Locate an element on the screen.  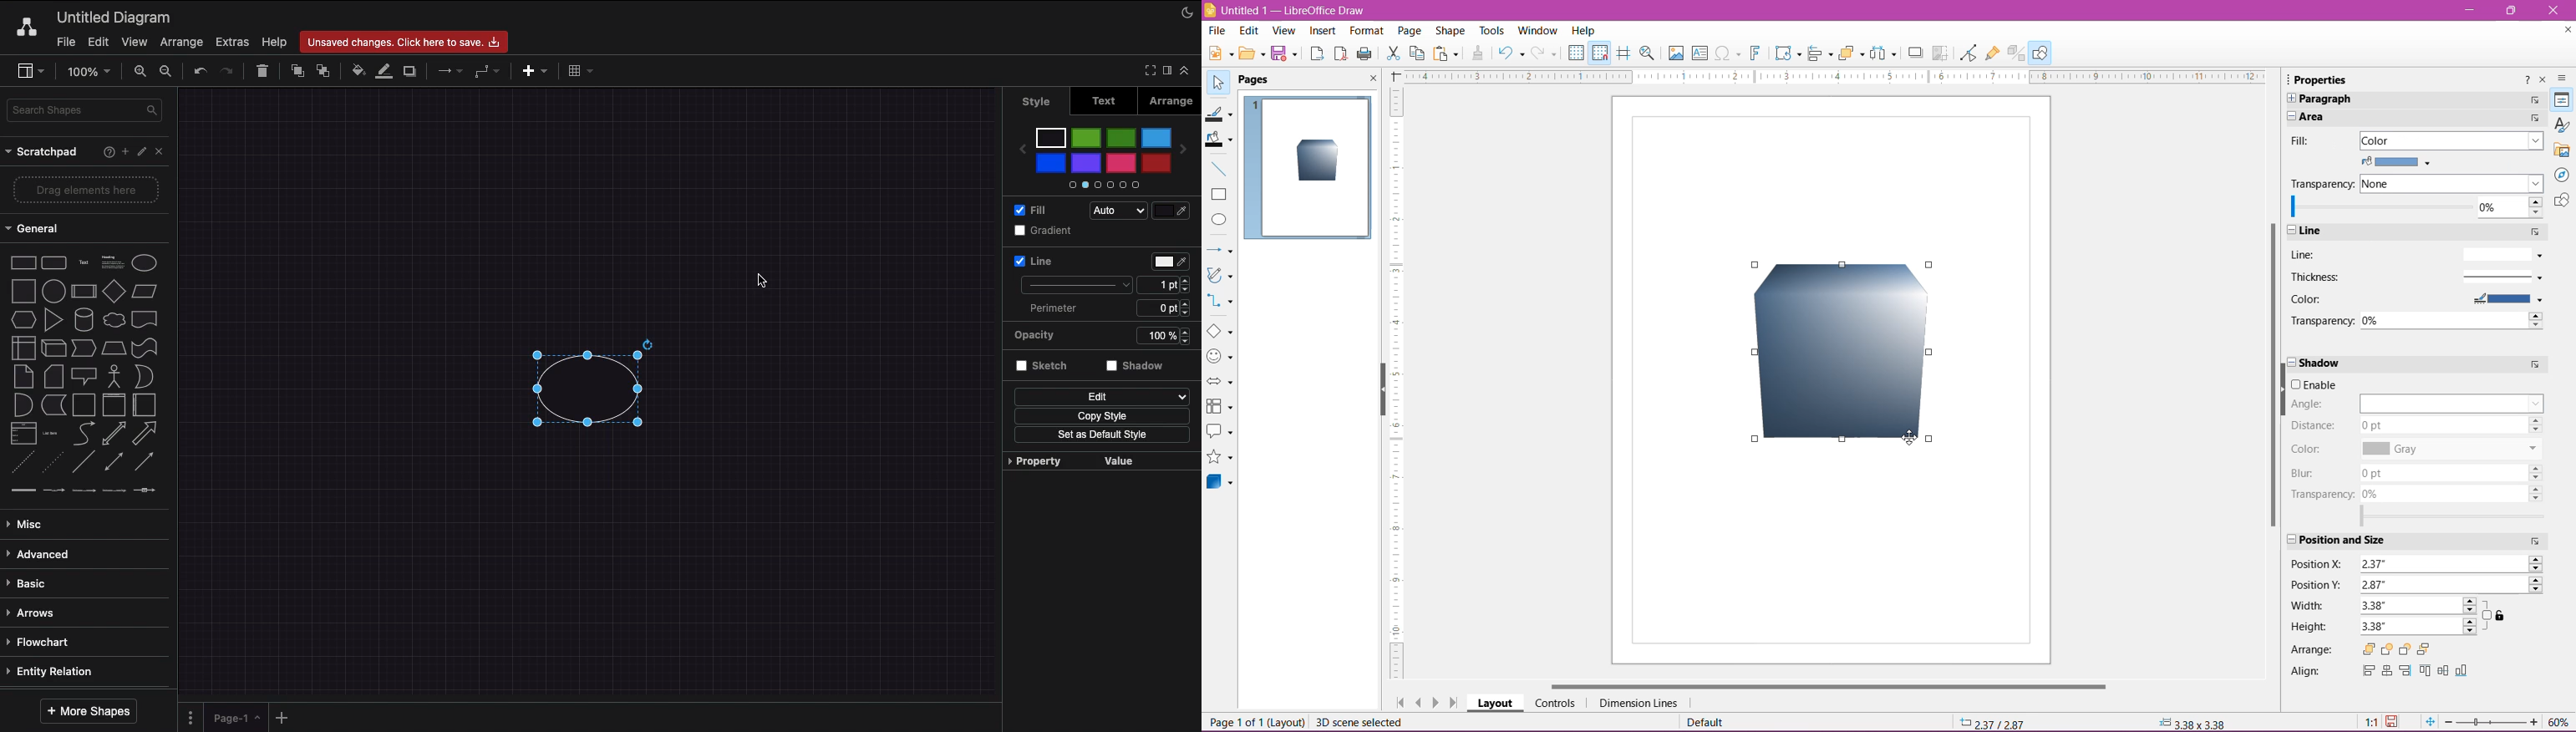
Table is located at coordinates (578, 69).